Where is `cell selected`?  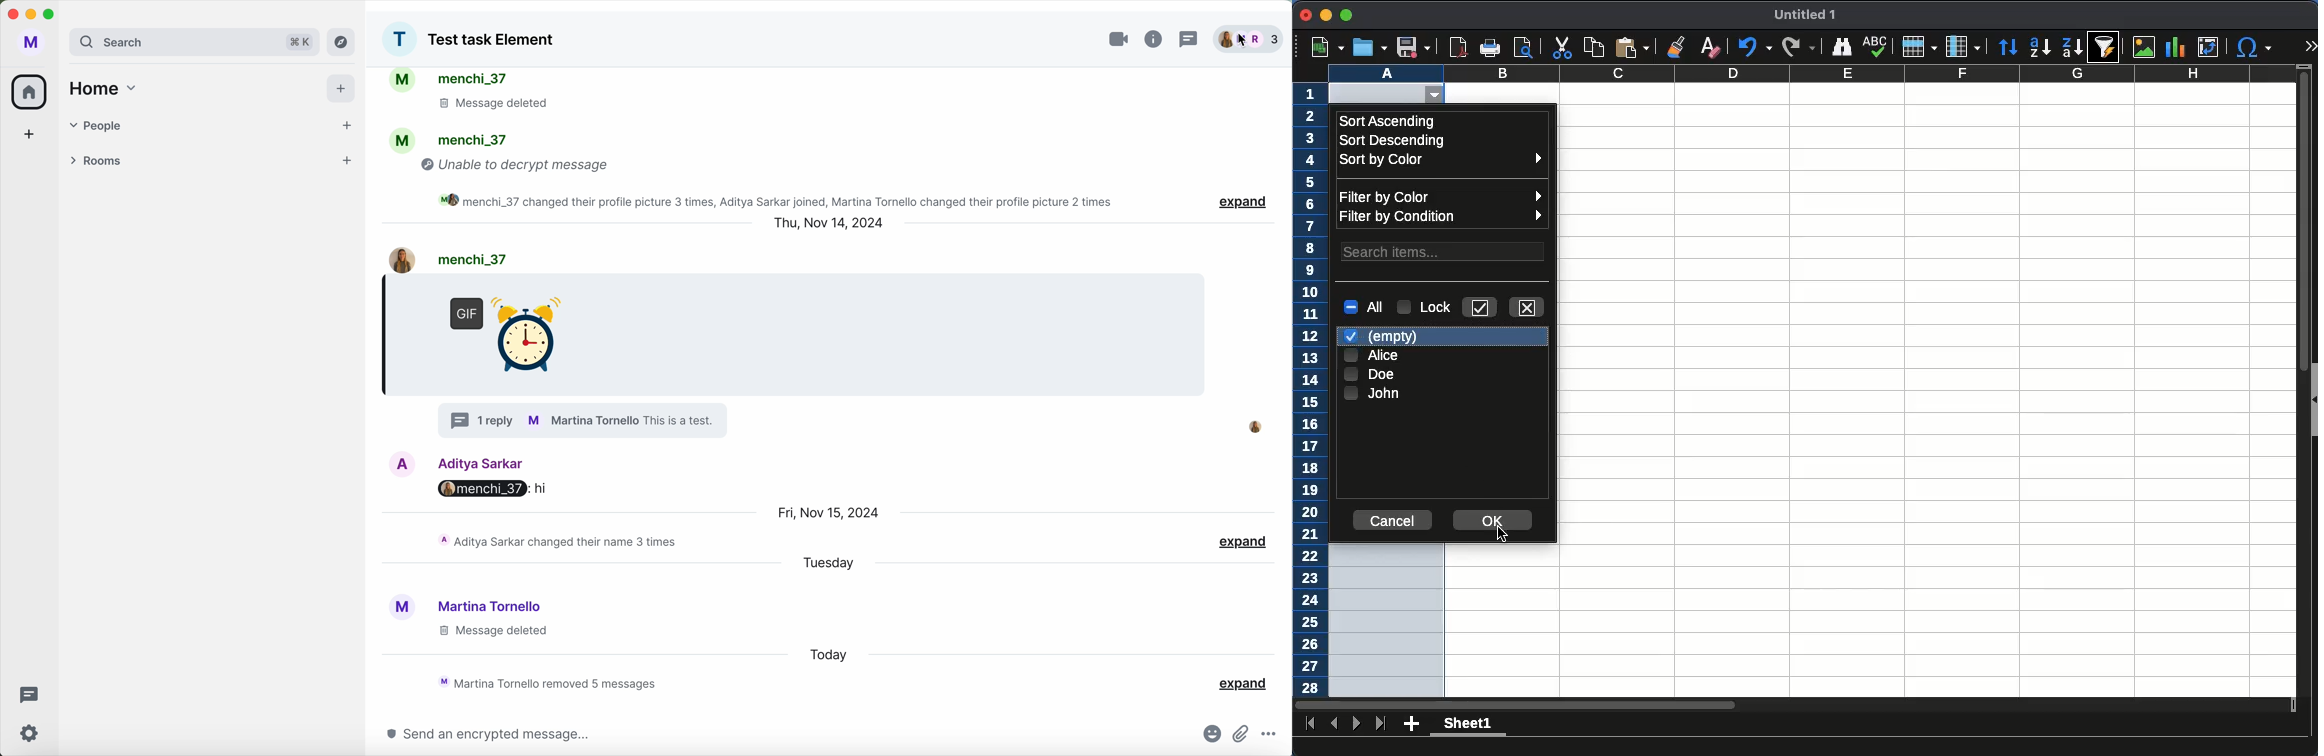 cell selected is located at coordinates (1375, 93).